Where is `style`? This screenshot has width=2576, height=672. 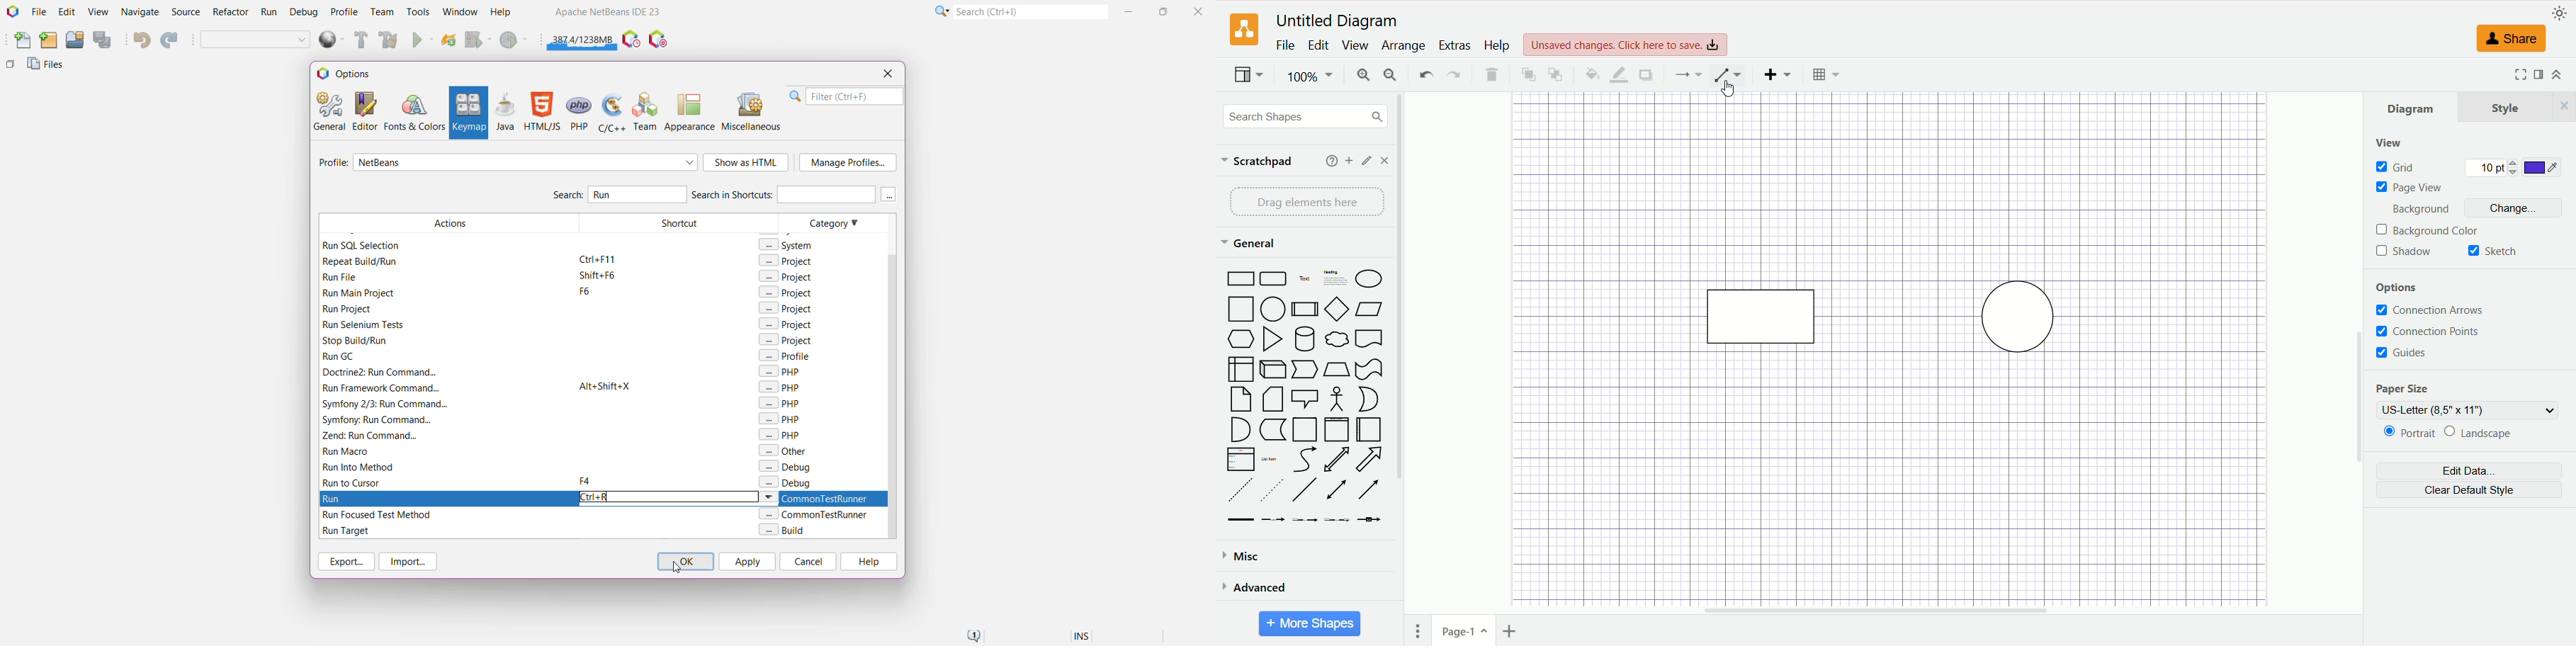
style is located at coordinates (2517, 106).